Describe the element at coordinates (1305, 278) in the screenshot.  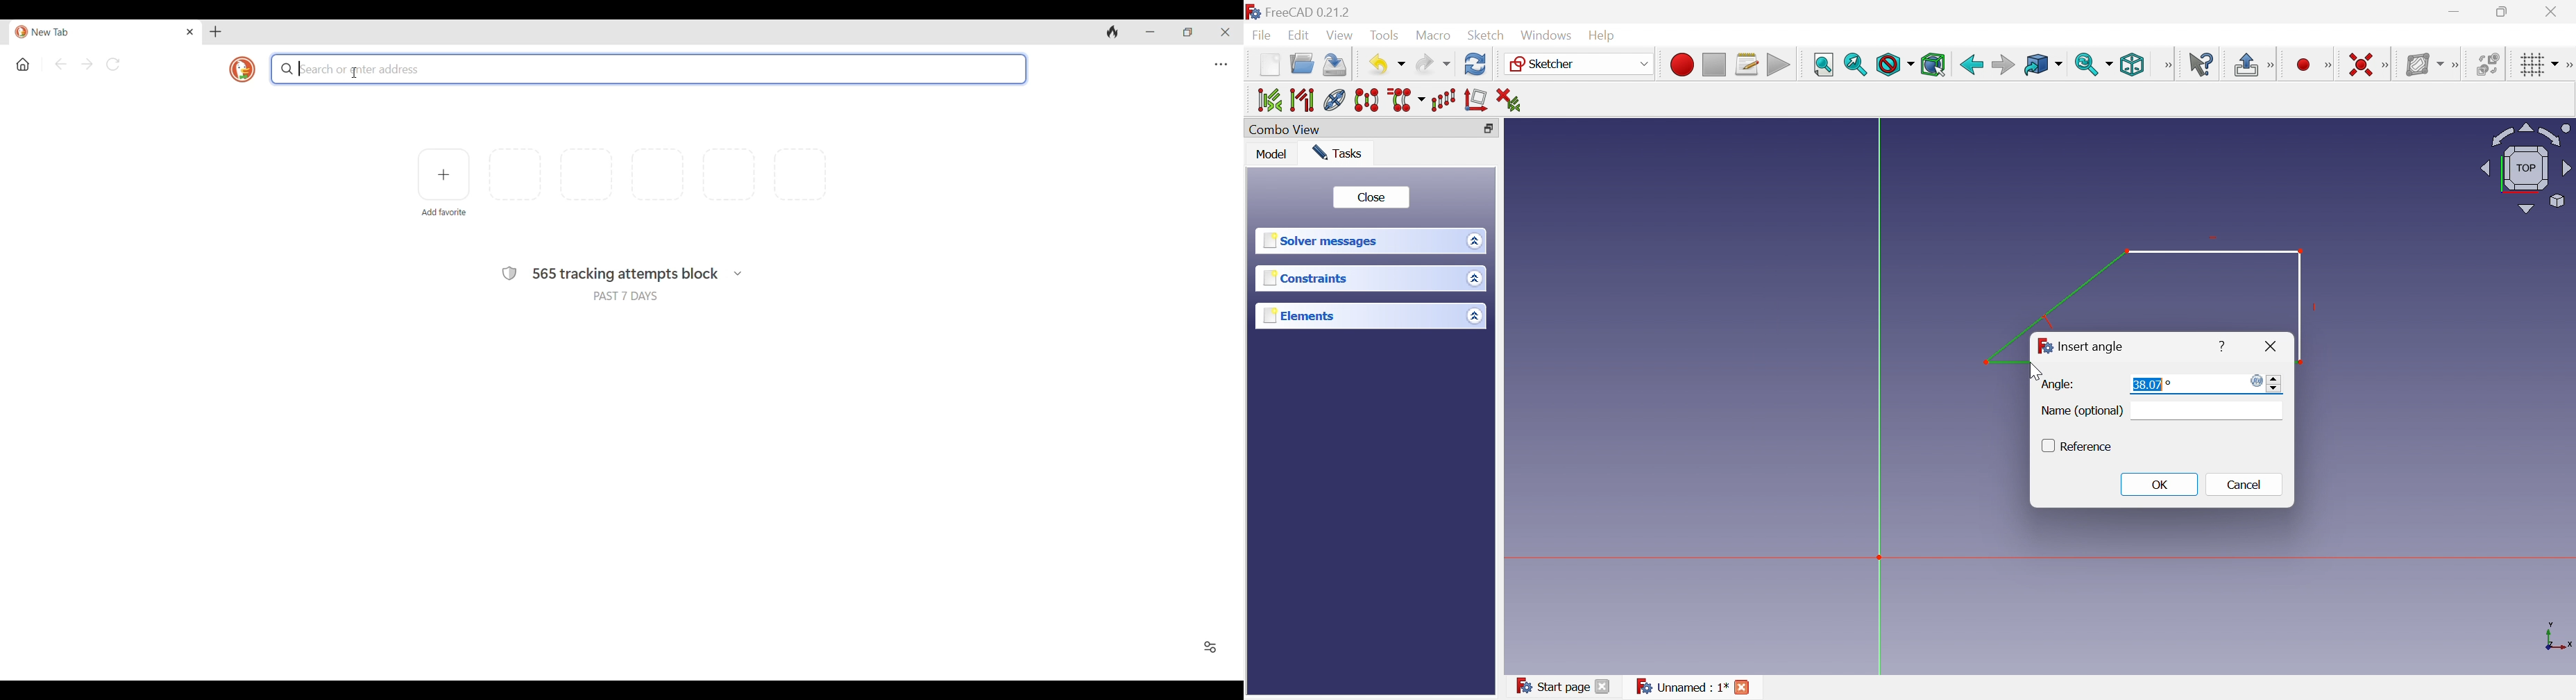
I see `Constraints` at that location.